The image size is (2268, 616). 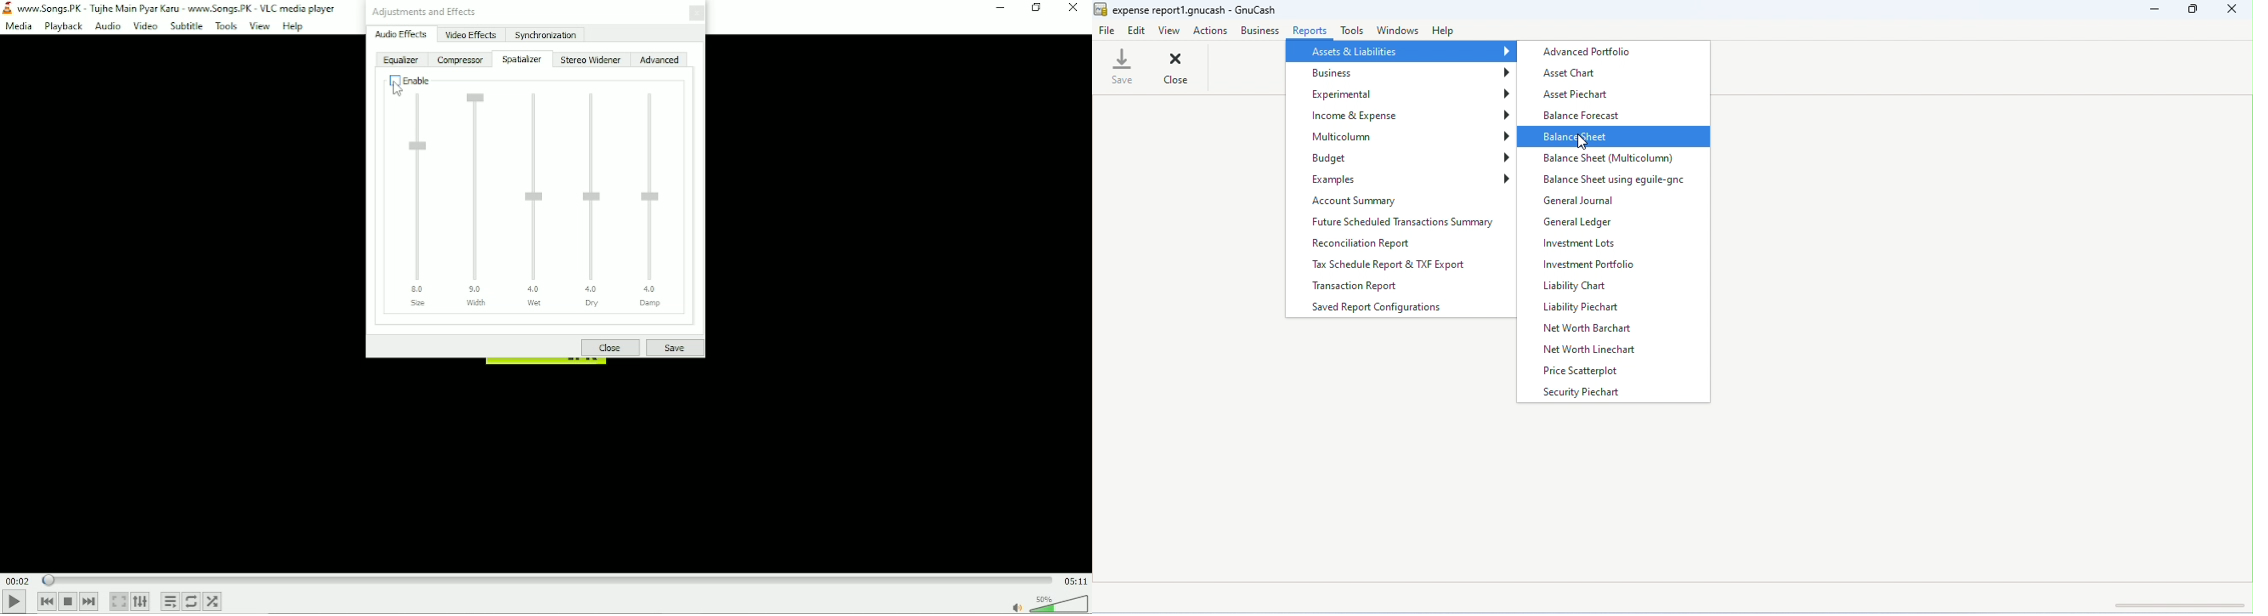 What do you see at coordinates (1401, 200) in the screenshot?
I see `account summary` at bounding box center [1401, 200].